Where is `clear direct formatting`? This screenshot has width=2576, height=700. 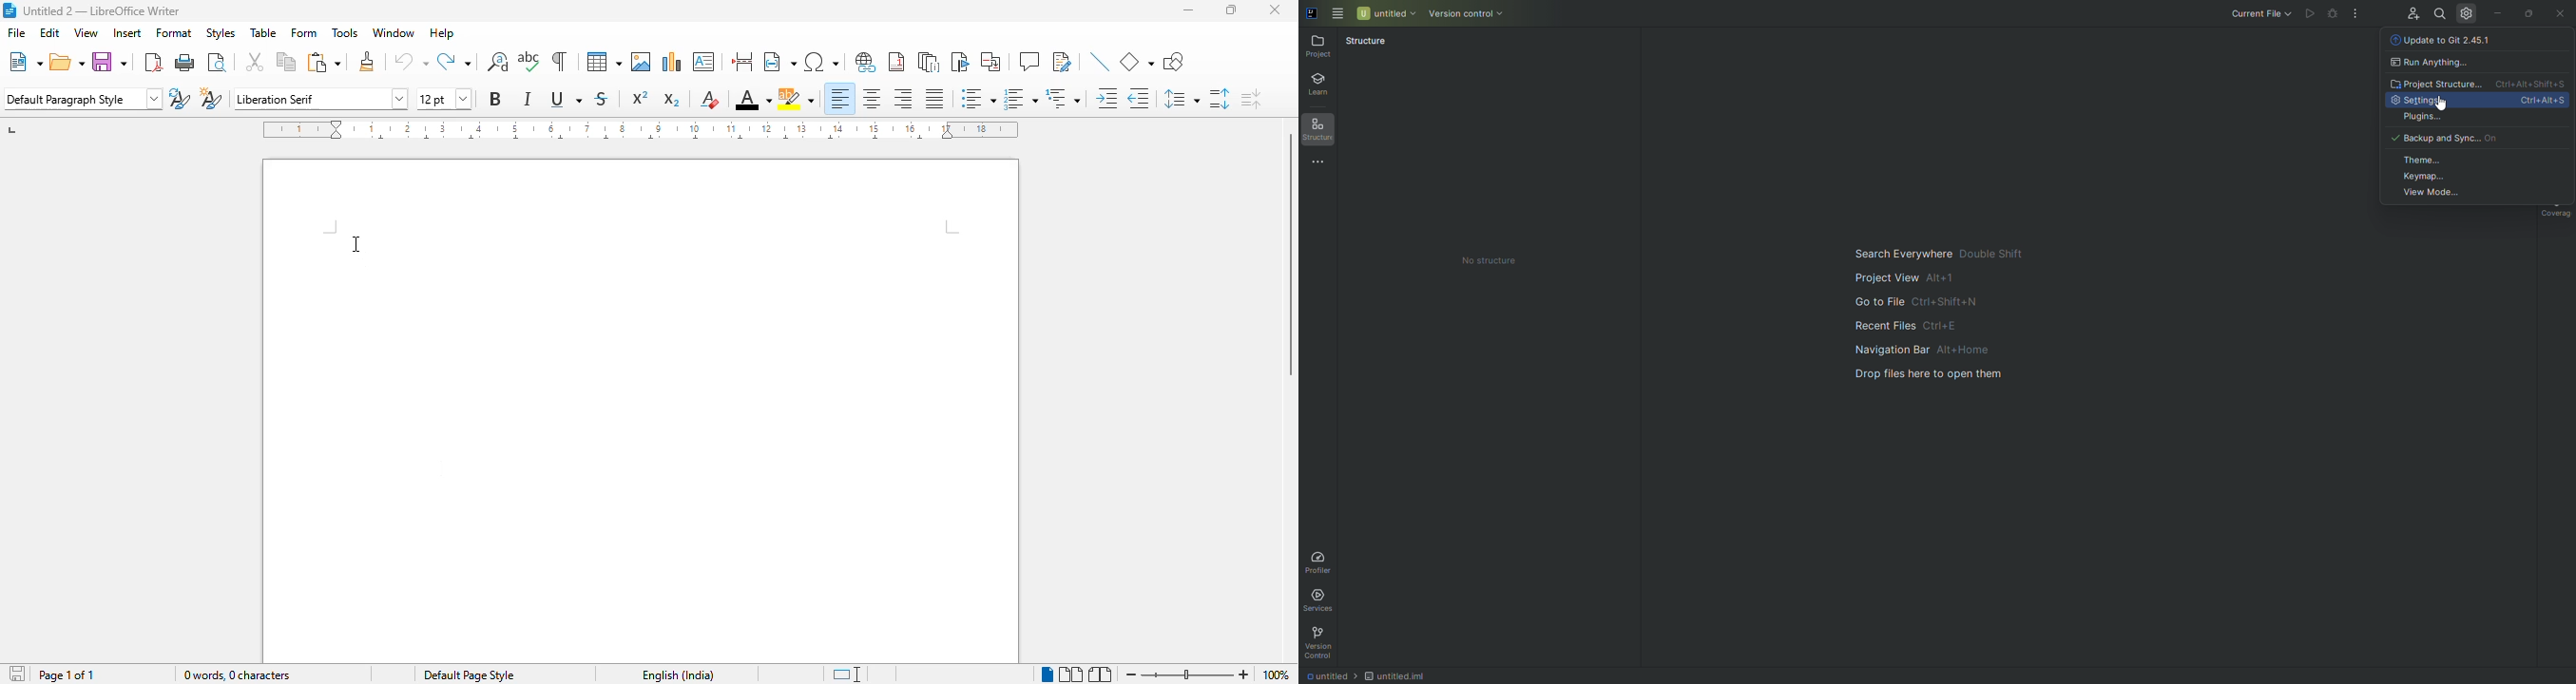 clear direct formatting is located at coordinates (709, 99).